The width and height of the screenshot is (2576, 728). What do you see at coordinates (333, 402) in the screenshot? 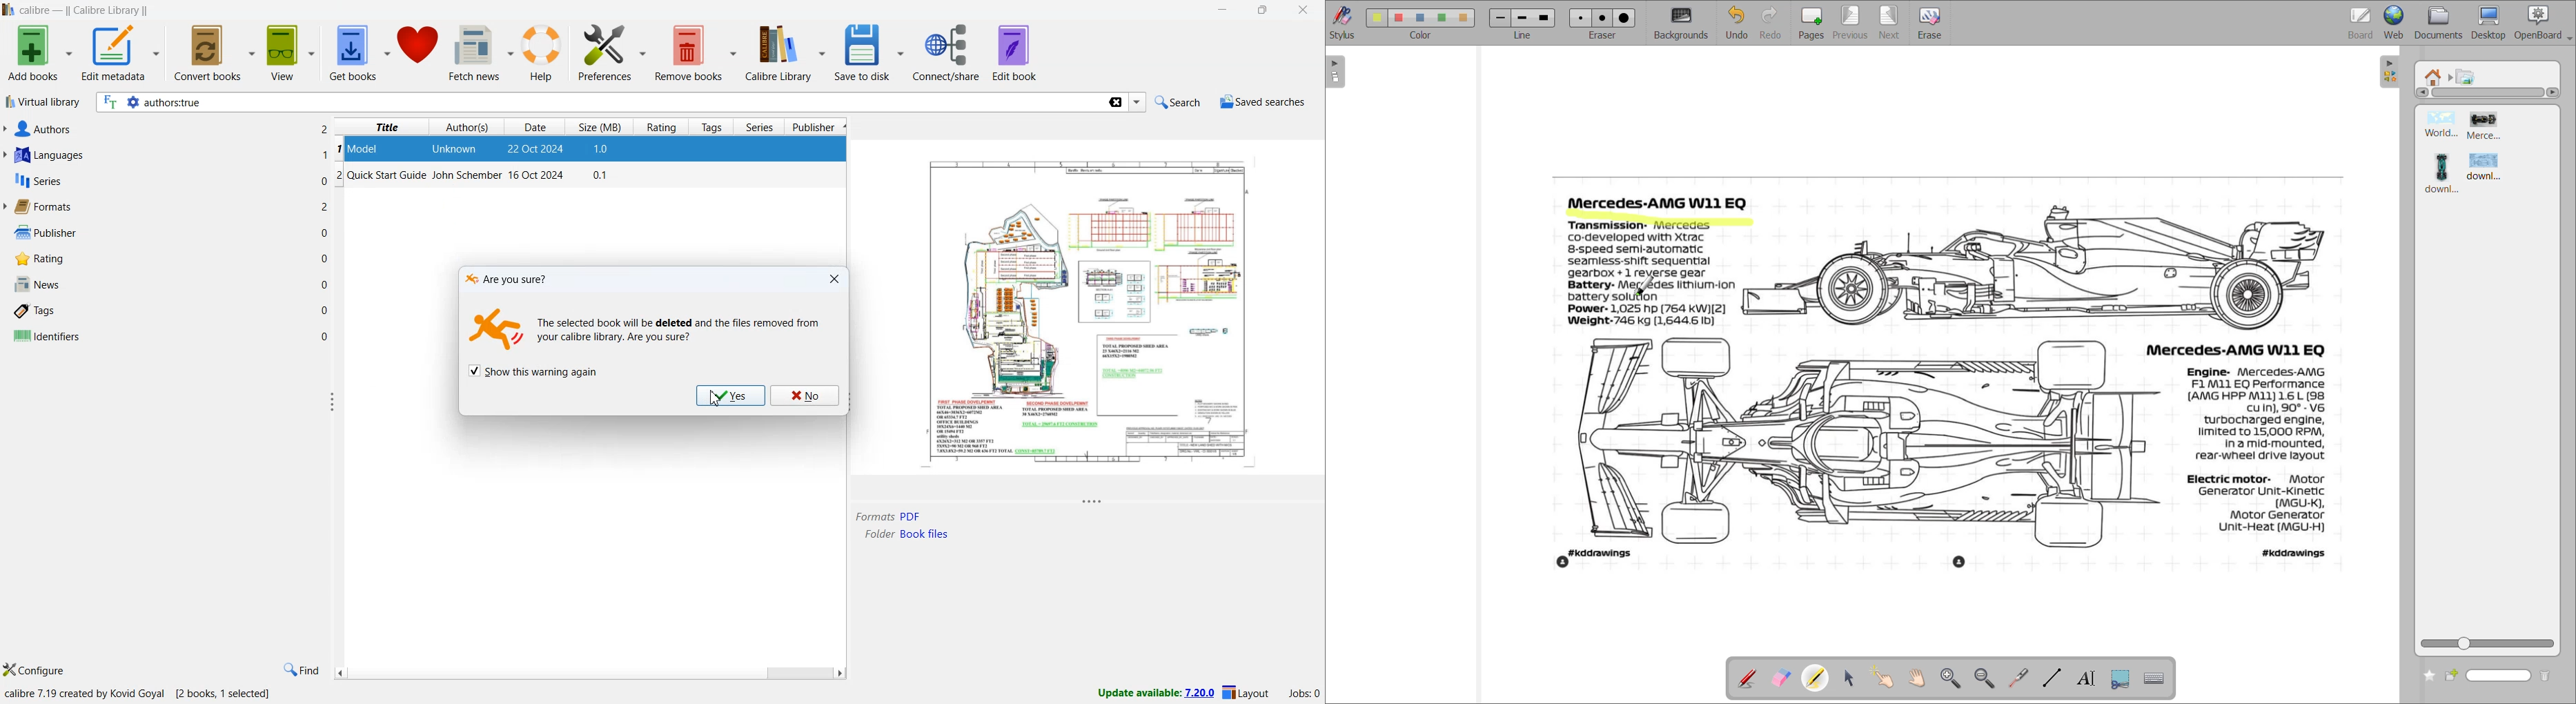
I see `customize width` at bounding box center [333, 402].